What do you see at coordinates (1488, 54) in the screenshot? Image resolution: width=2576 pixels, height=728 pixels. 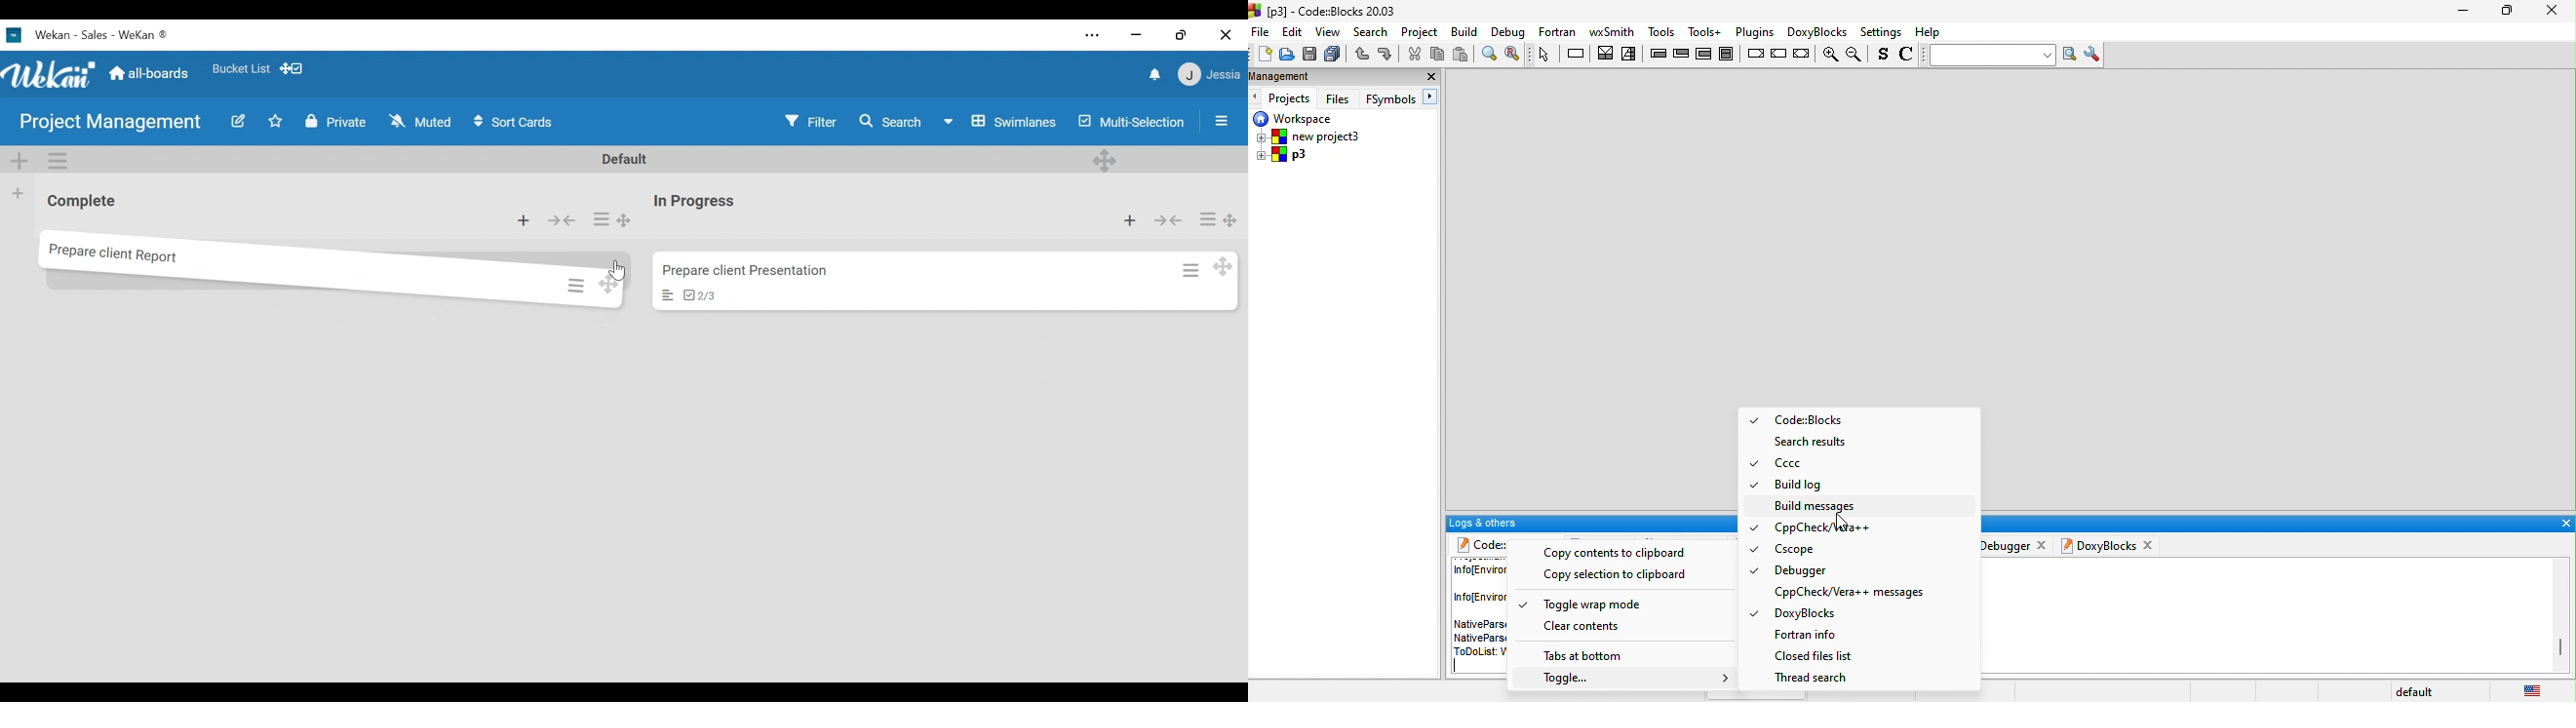 I see `find` at bounding box center [1488, 54].